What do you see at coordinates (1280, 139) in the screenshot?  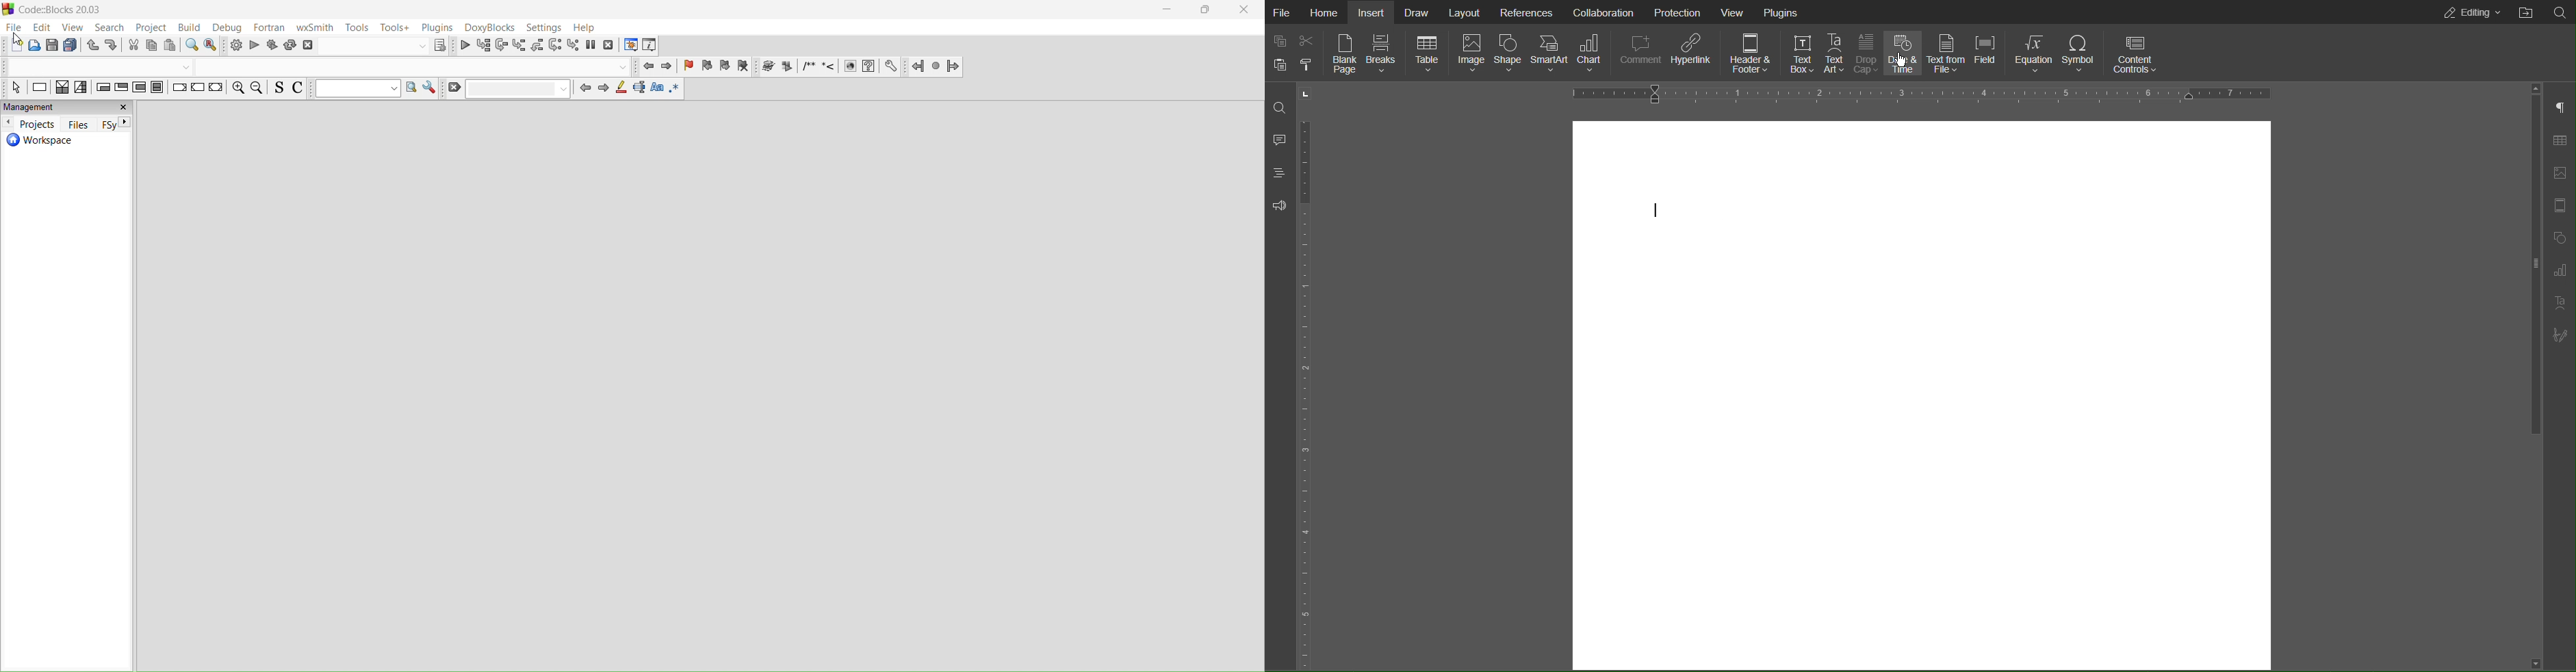 I see `Comment` at bounding box center [1280, 139].